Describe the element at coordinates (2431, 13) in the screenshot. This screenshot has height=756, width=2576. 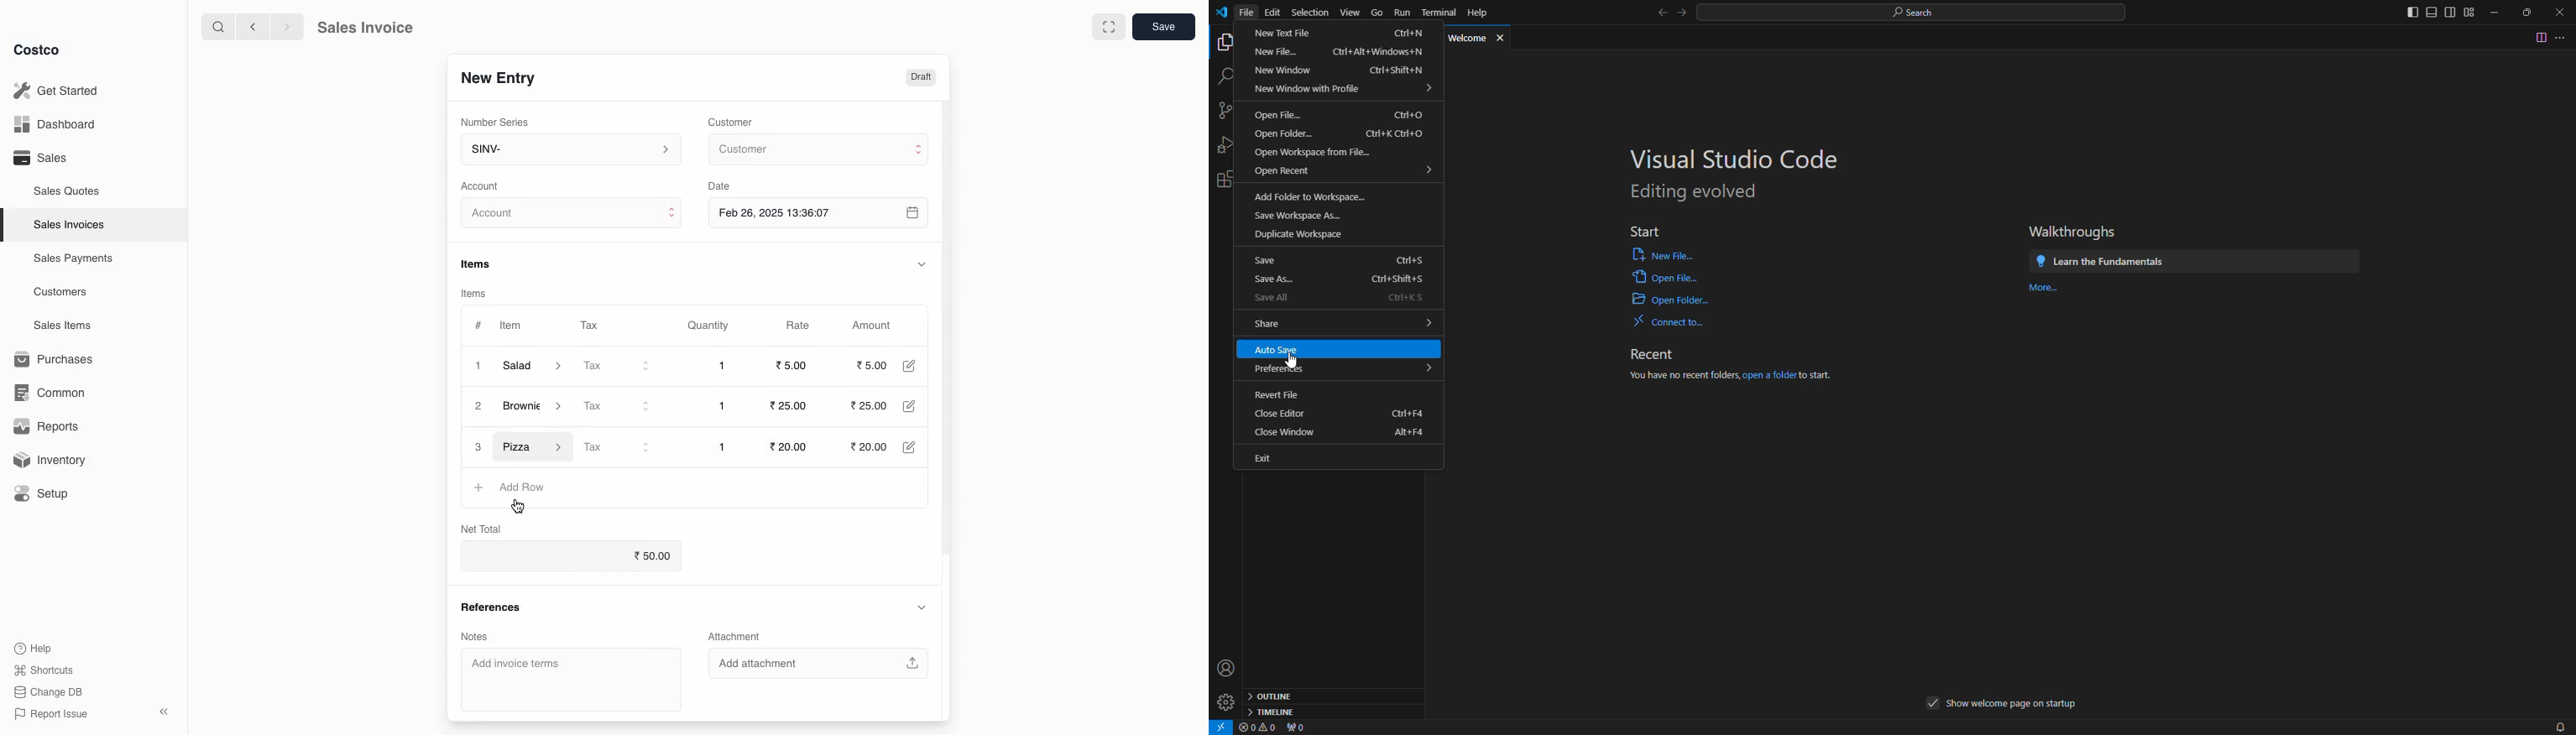
I see `toggle panel` at that location.